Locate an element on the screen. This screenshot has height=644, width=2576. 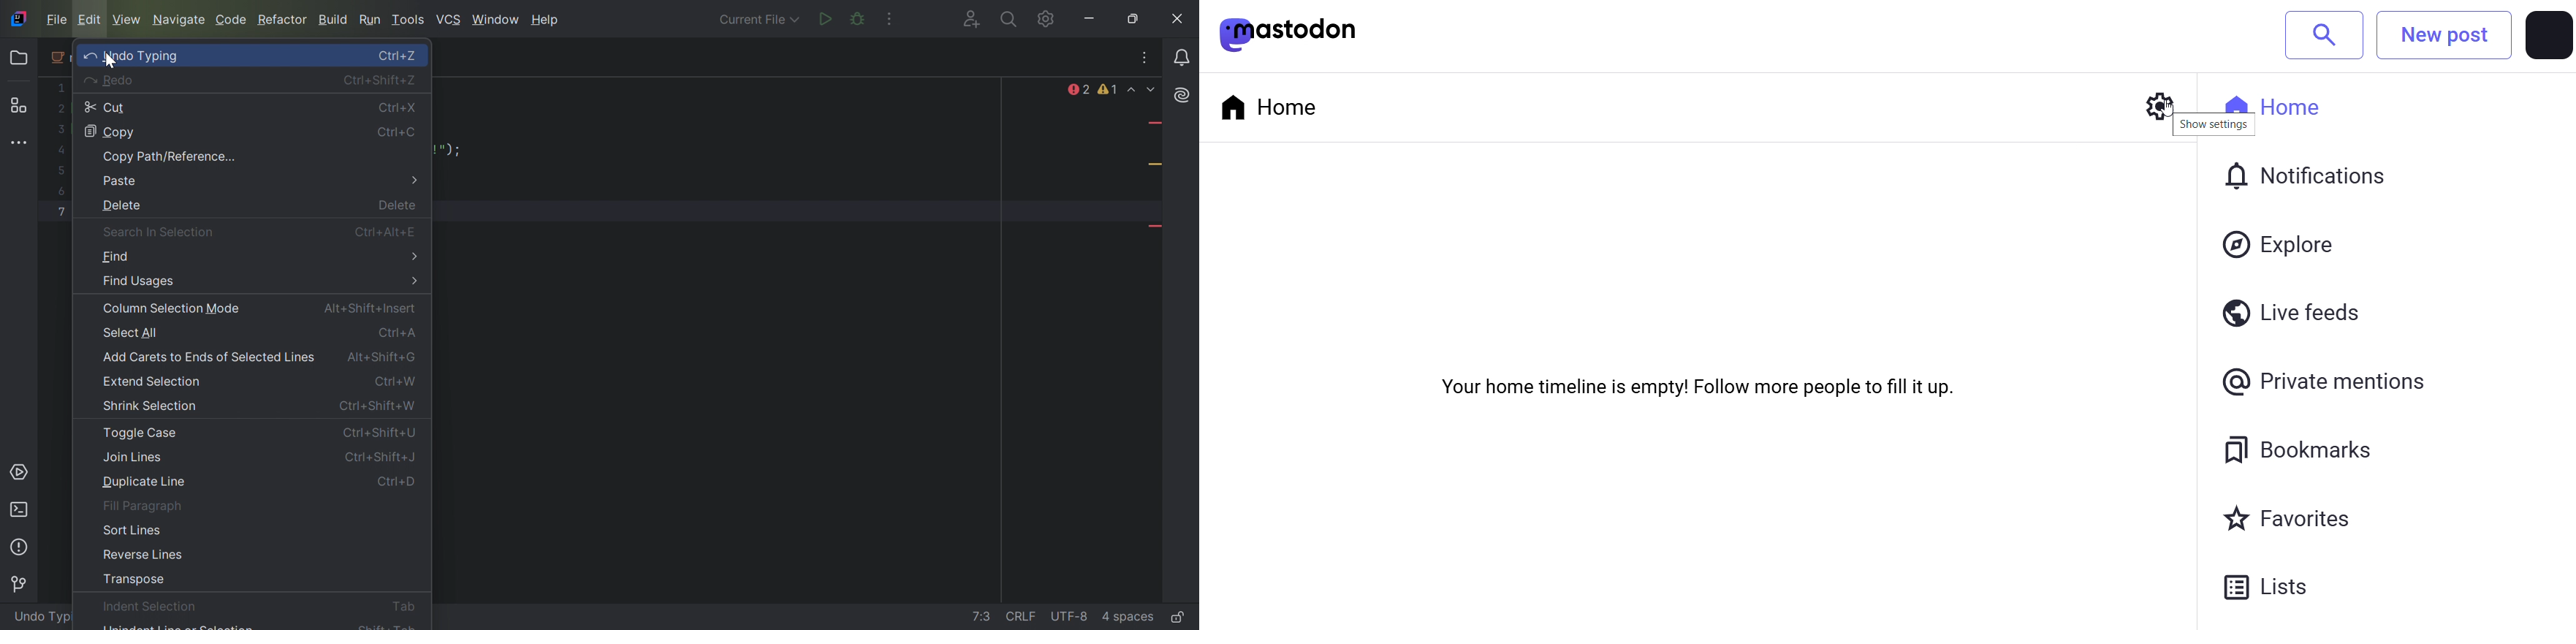
Minimize is located at coordinates (1093, 19).